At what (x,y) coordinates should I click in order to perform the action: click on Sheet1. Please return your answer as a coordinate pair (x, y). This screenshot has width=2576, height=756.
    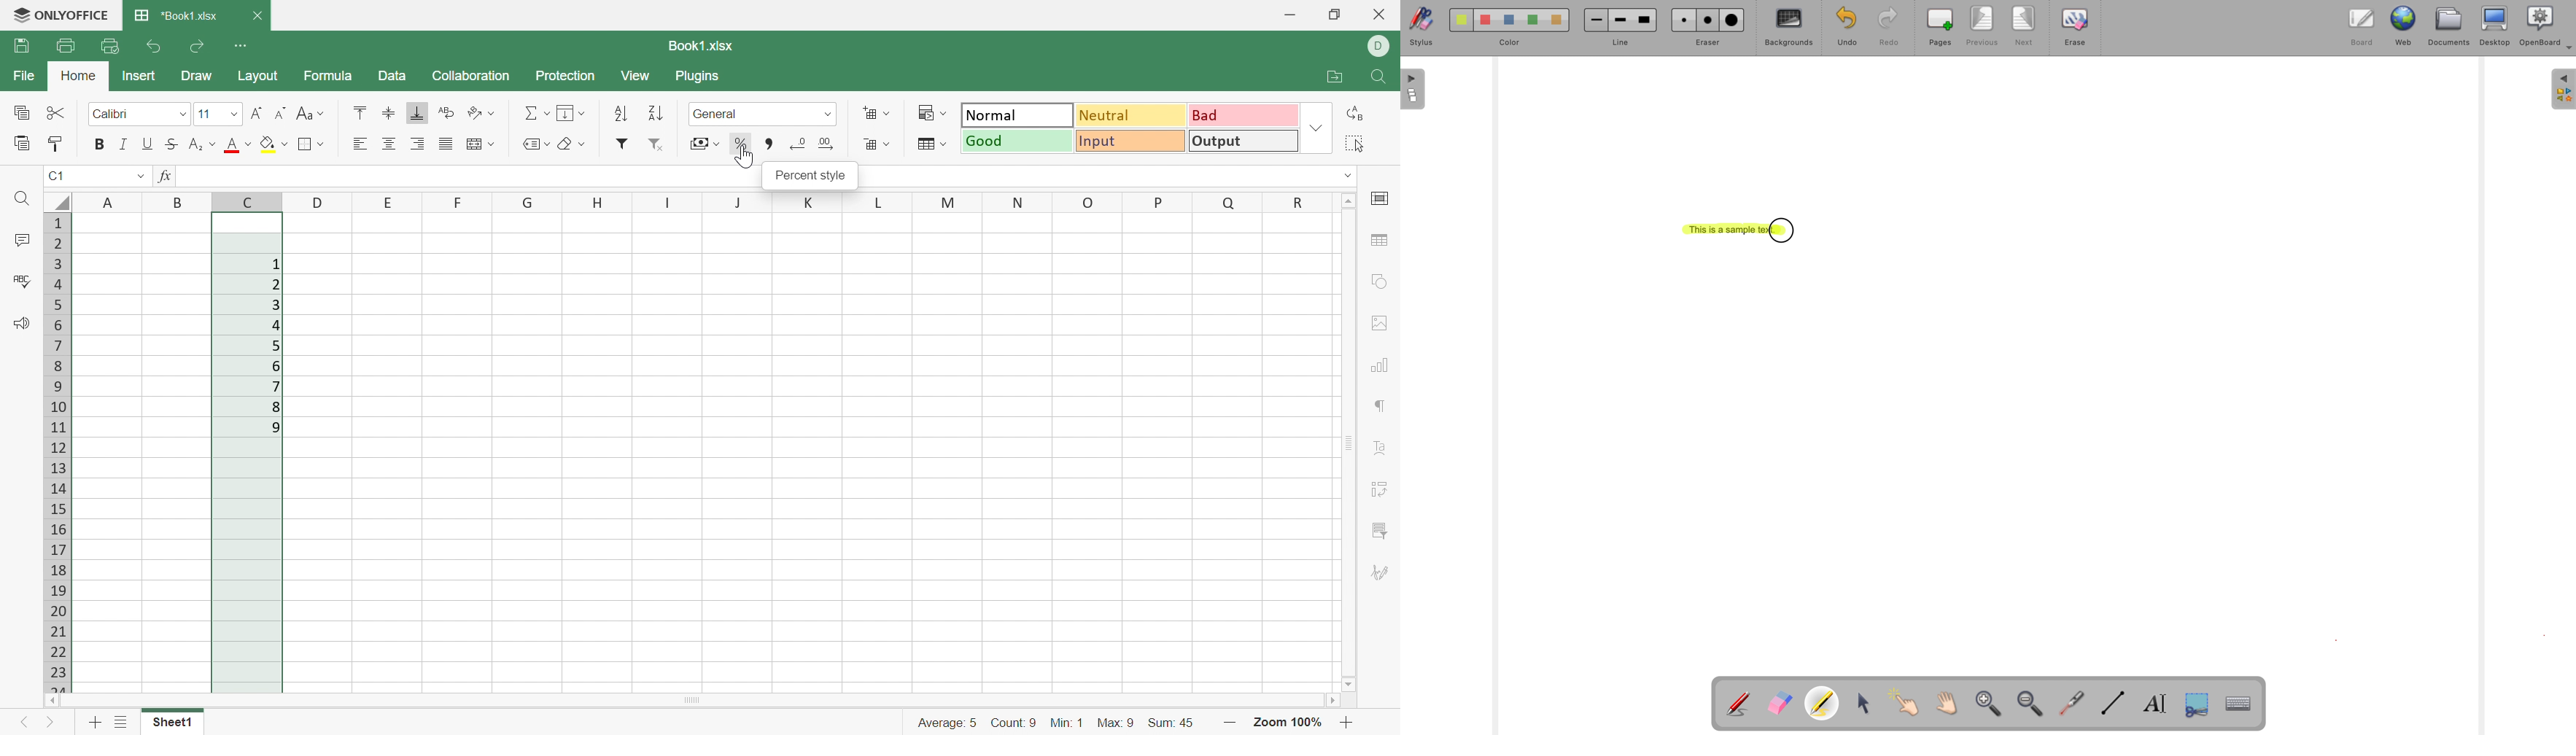
    Looking at the image, I should click on (170, 722).